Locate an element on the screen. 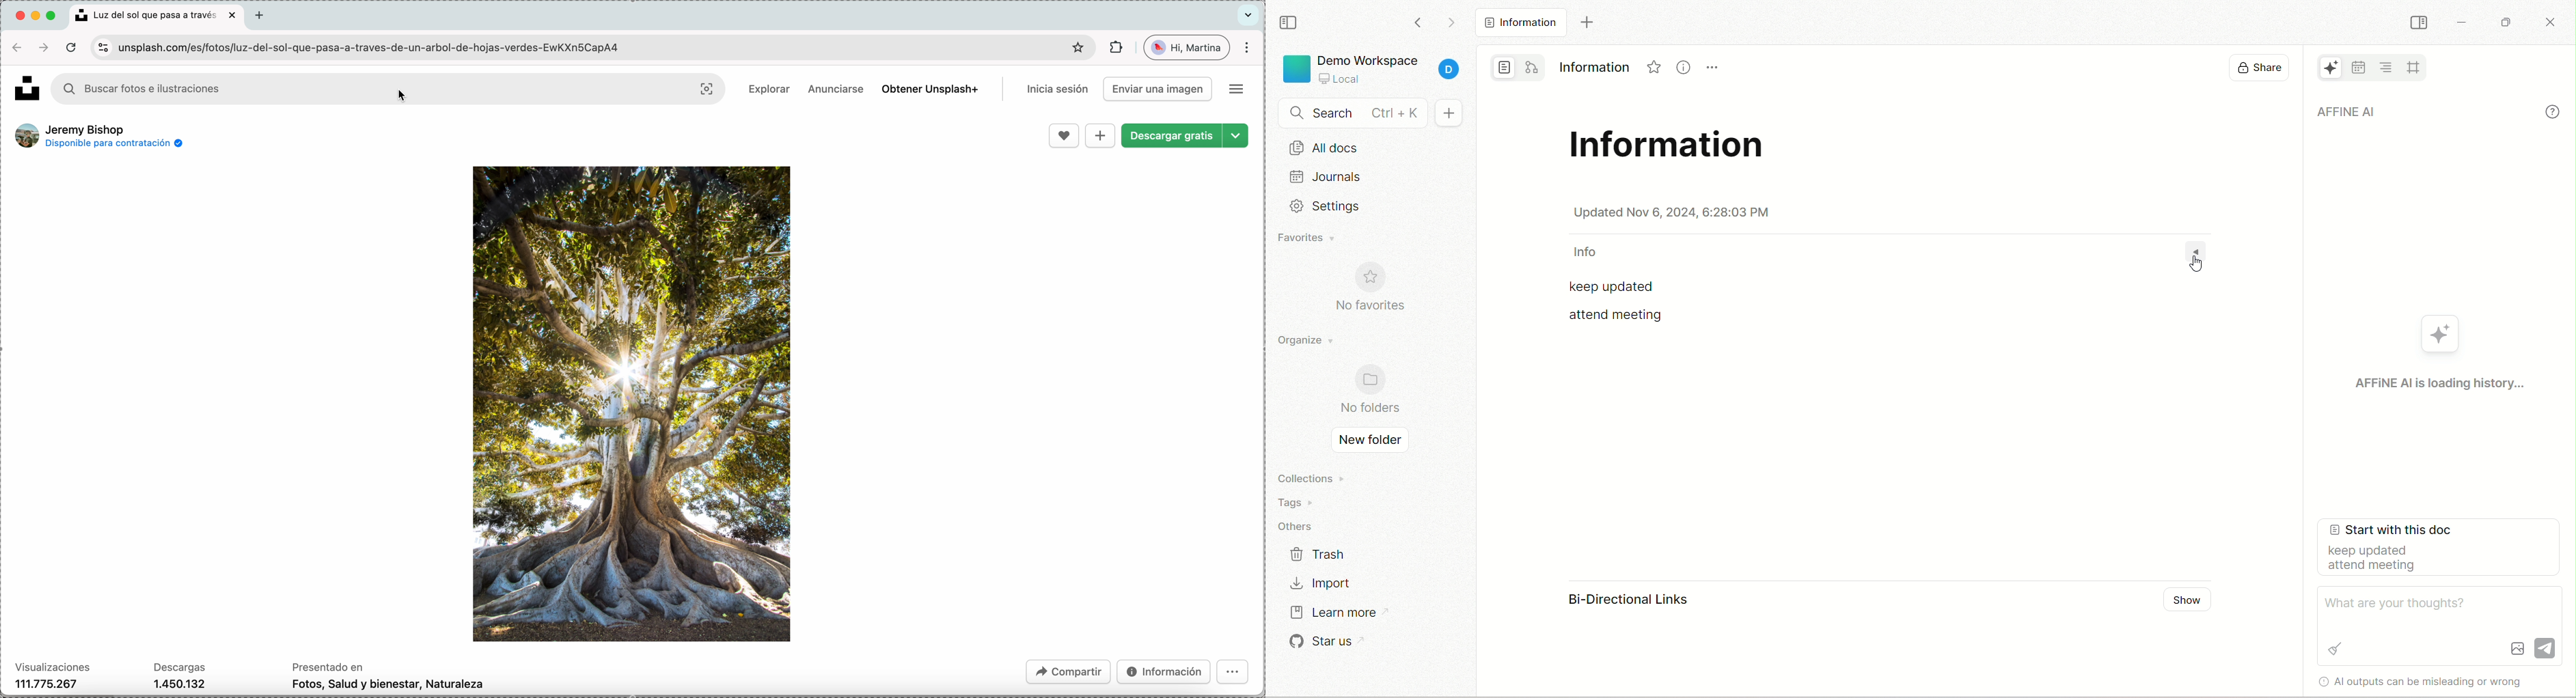  page mode is located at coordinates (1503, 68).